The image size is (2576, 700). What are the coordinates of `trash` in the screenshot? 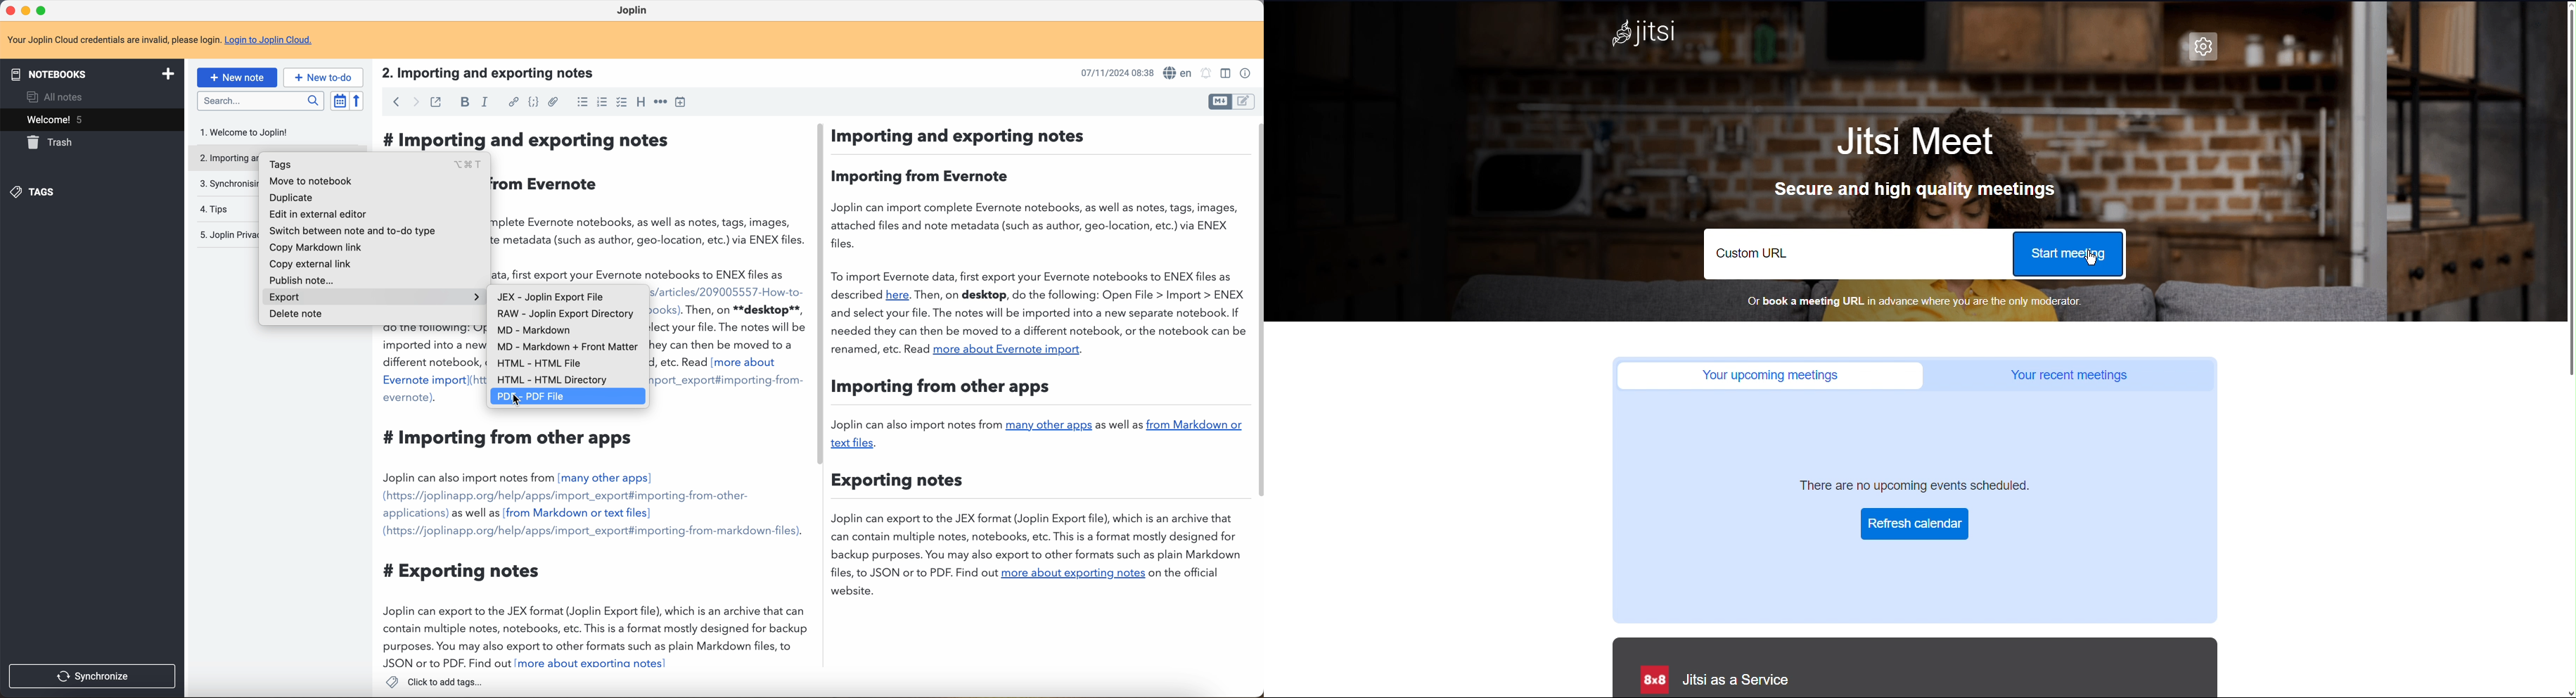 It's located at (53, 143).